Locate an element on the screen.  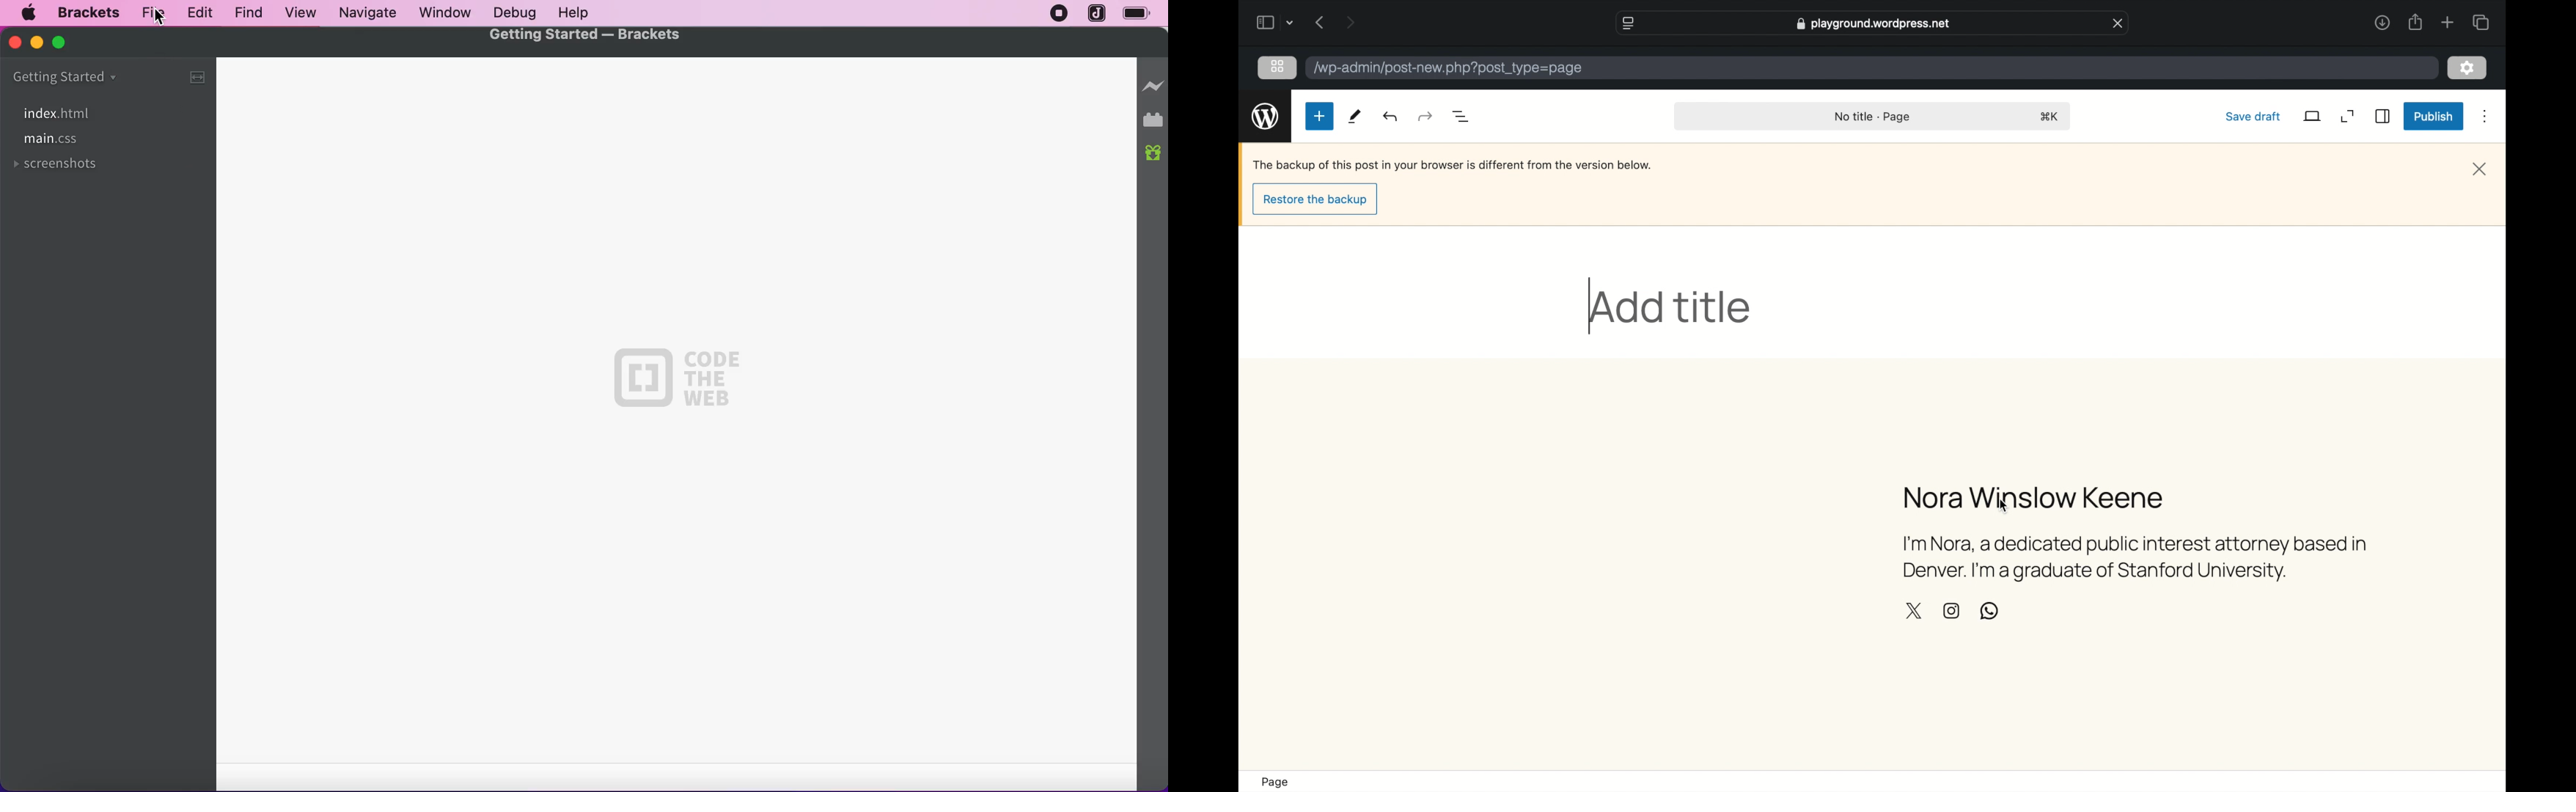
sidebar is located at coordinates (2383, 116).